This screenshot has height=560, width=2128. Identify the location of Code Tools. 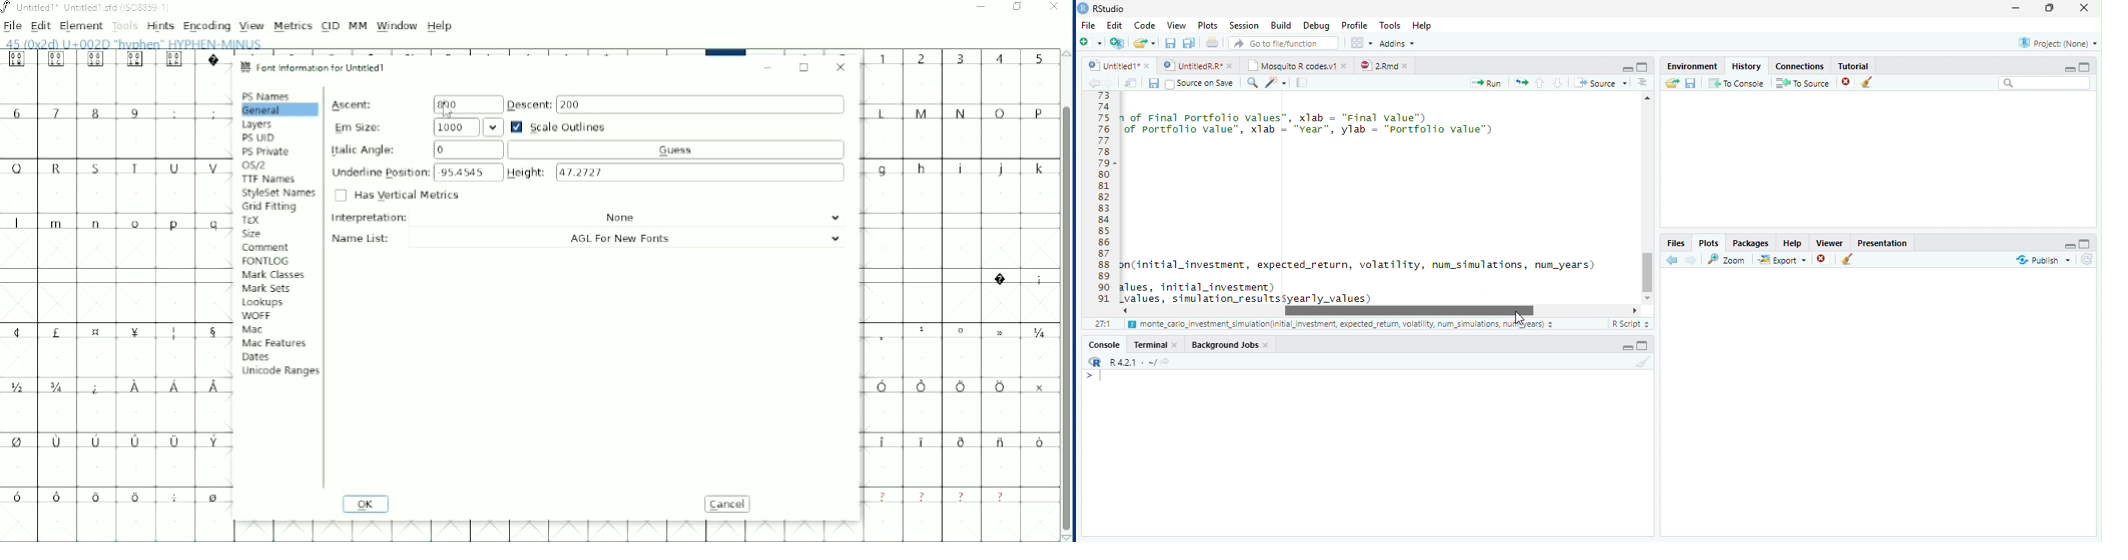
(1276, 83).